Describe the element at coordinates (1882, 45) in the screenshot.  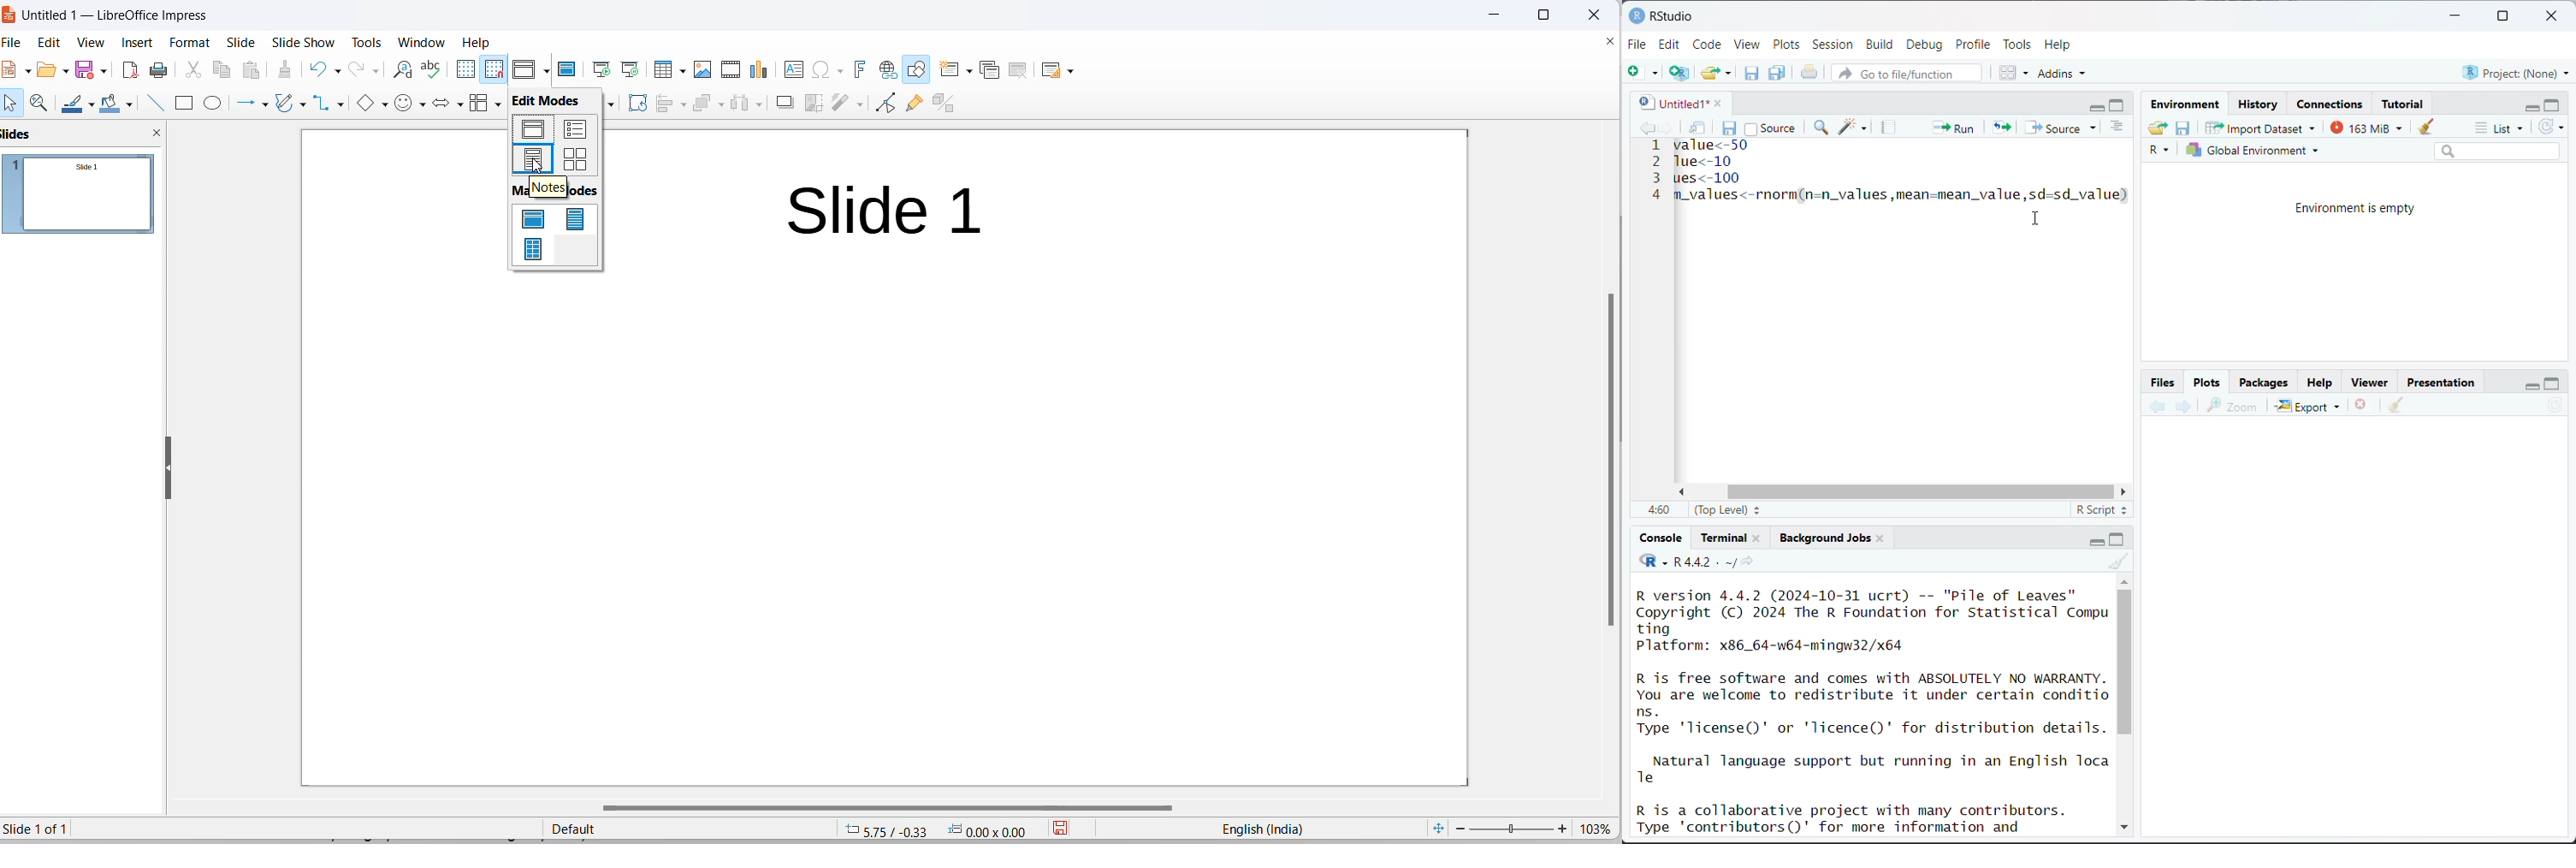
I see `Build` at that location.